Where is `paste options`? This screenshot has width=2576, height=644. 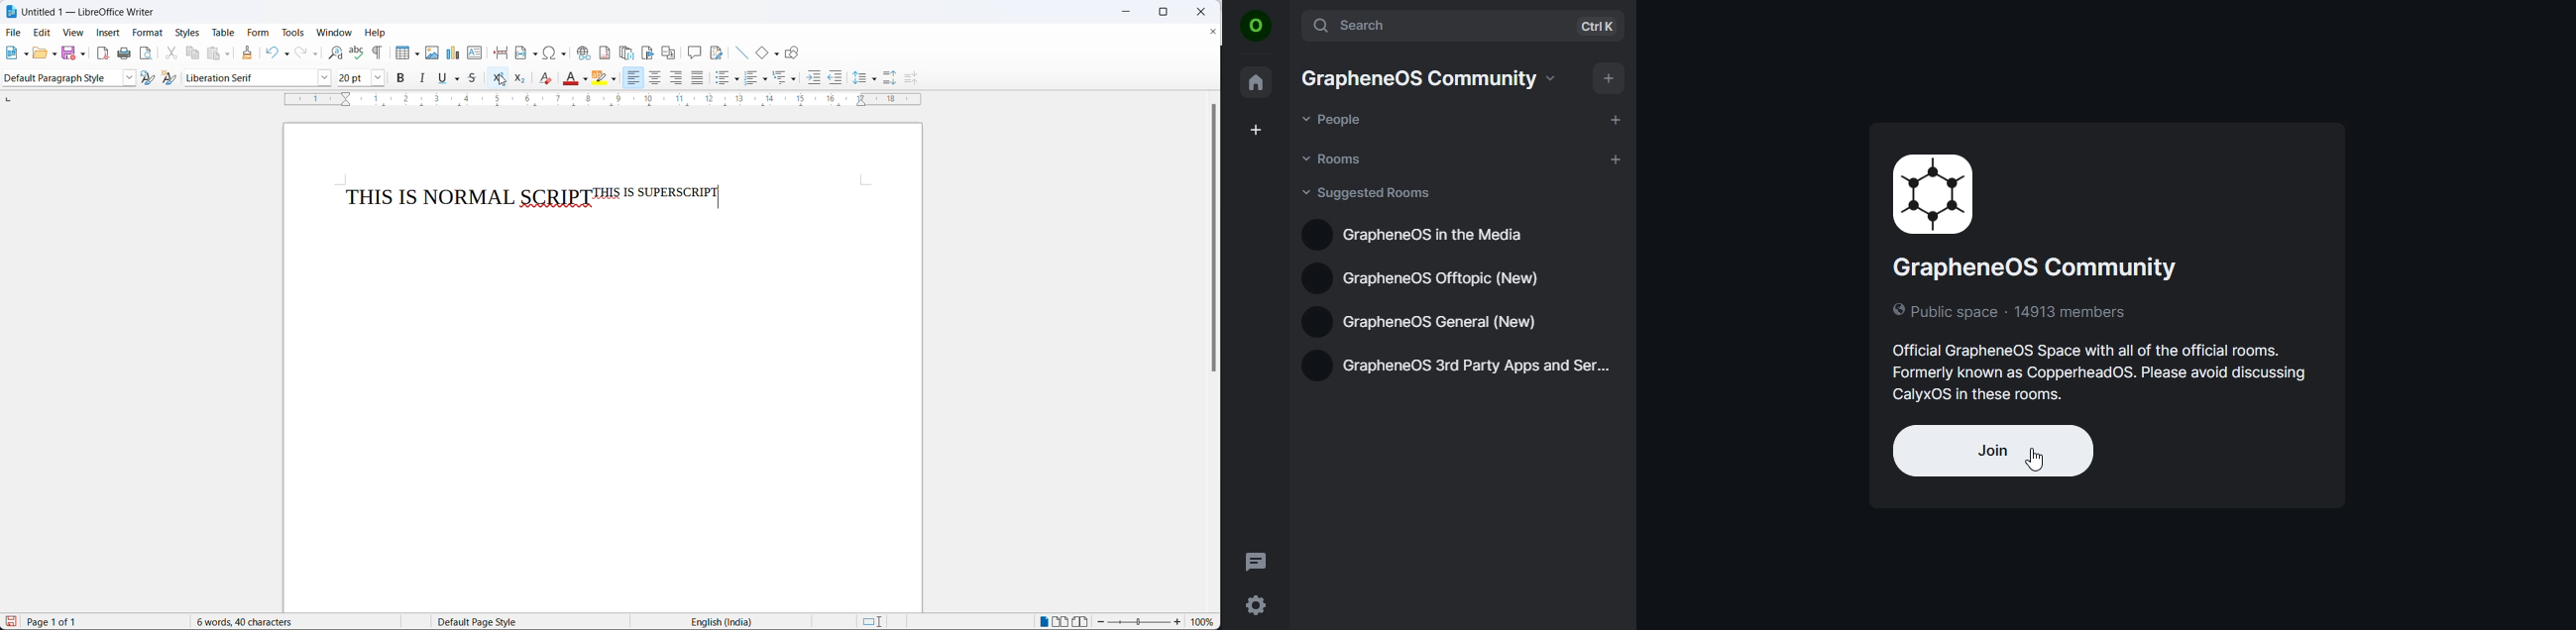 paste options is located at coordinates (231, 53).